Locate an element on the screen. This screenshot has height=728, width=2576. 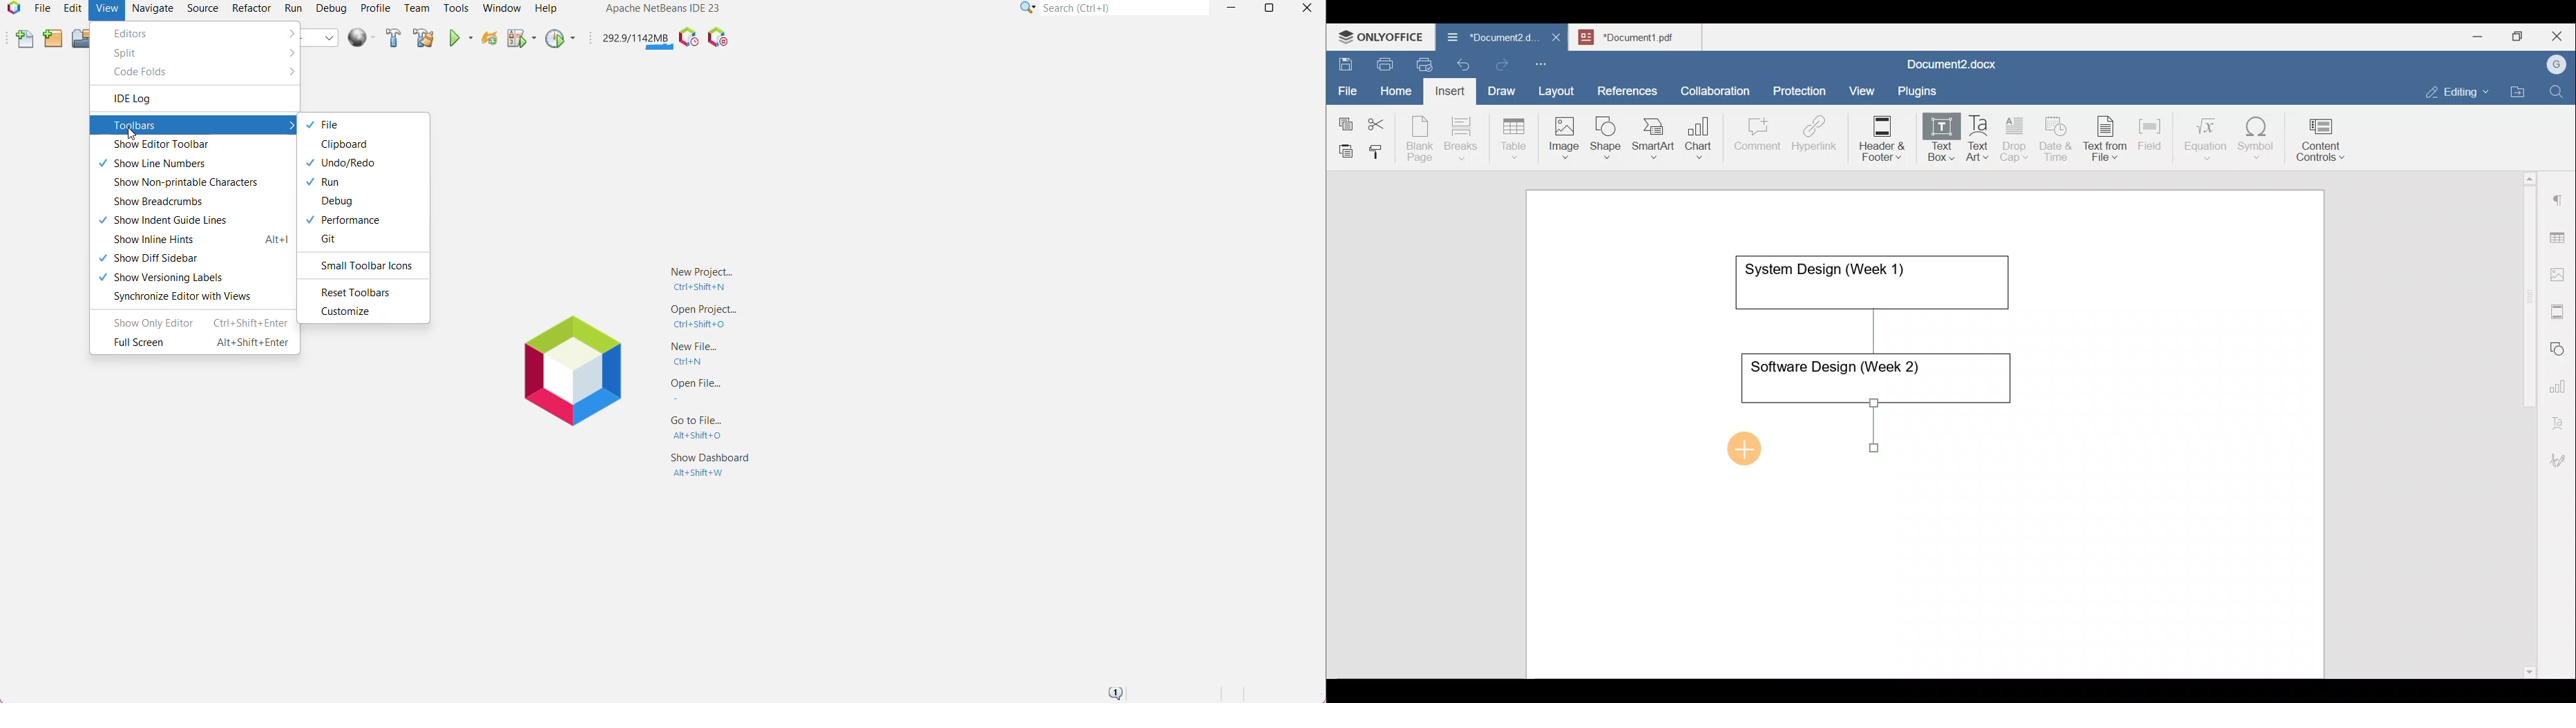
Drop cap is located at coordinates (2017, 137).